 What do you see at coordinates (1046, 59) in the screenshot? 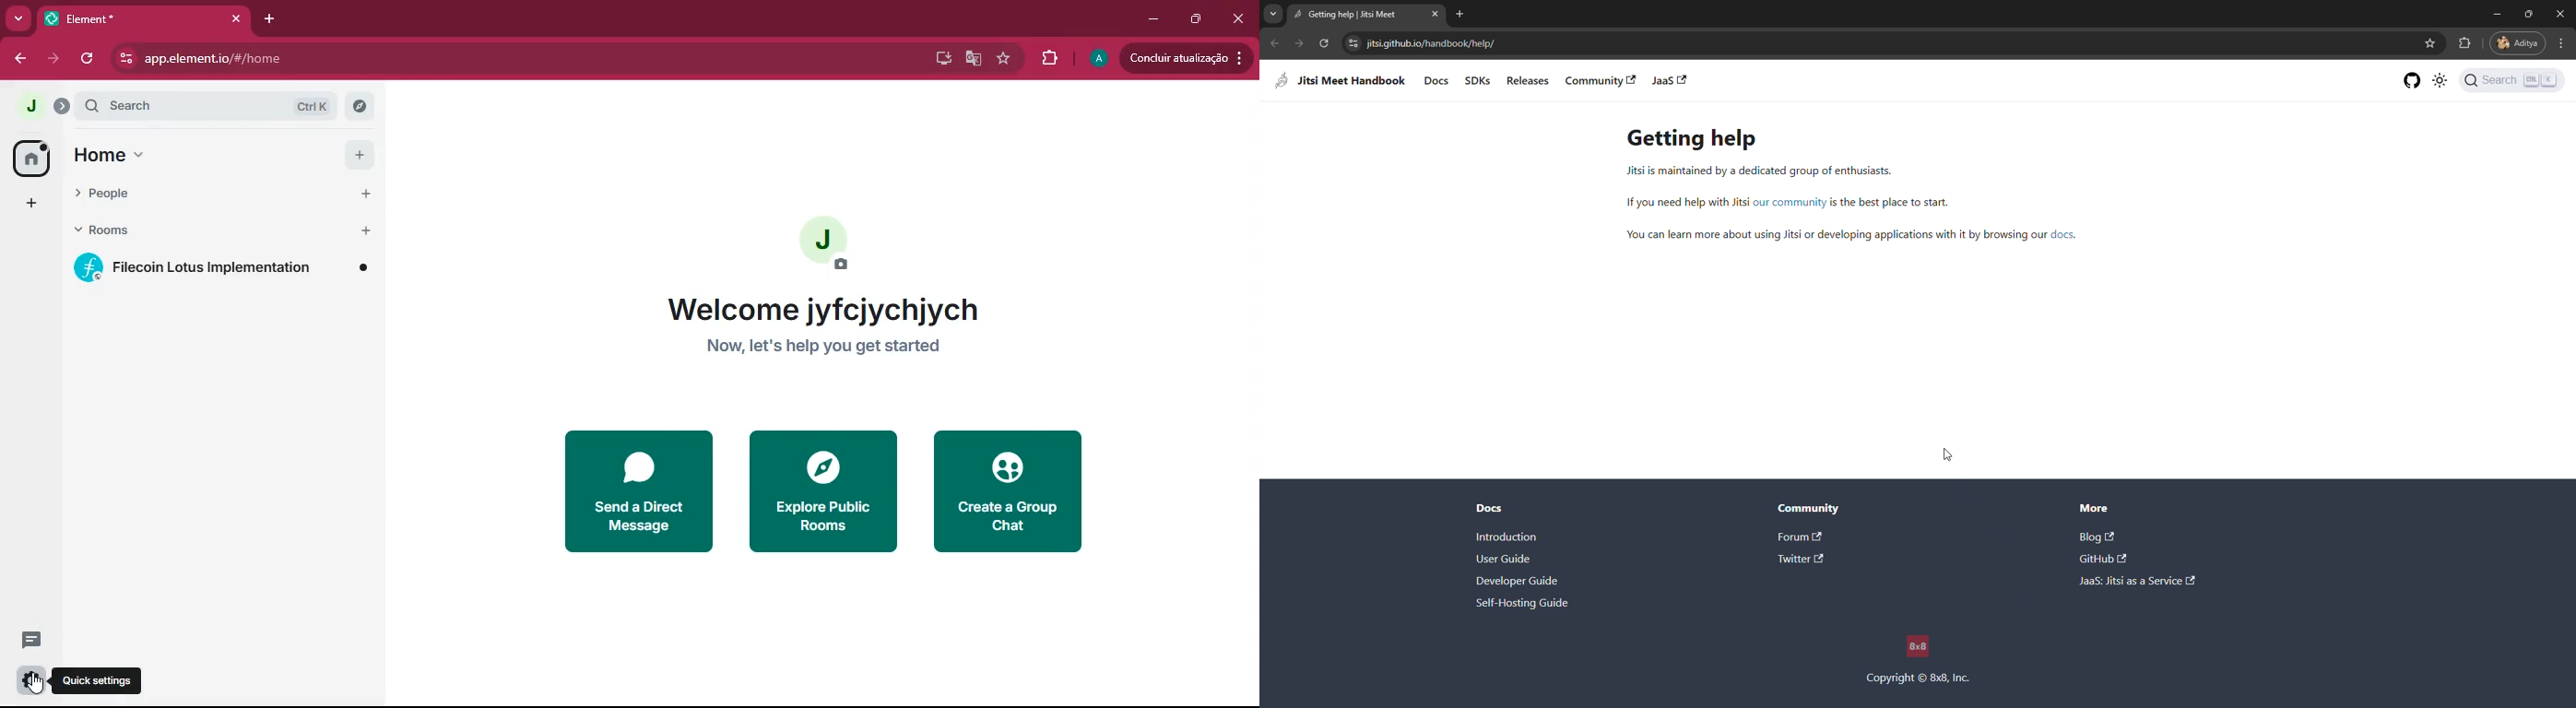
I see `extensions` at bounding box center [1046, 59].